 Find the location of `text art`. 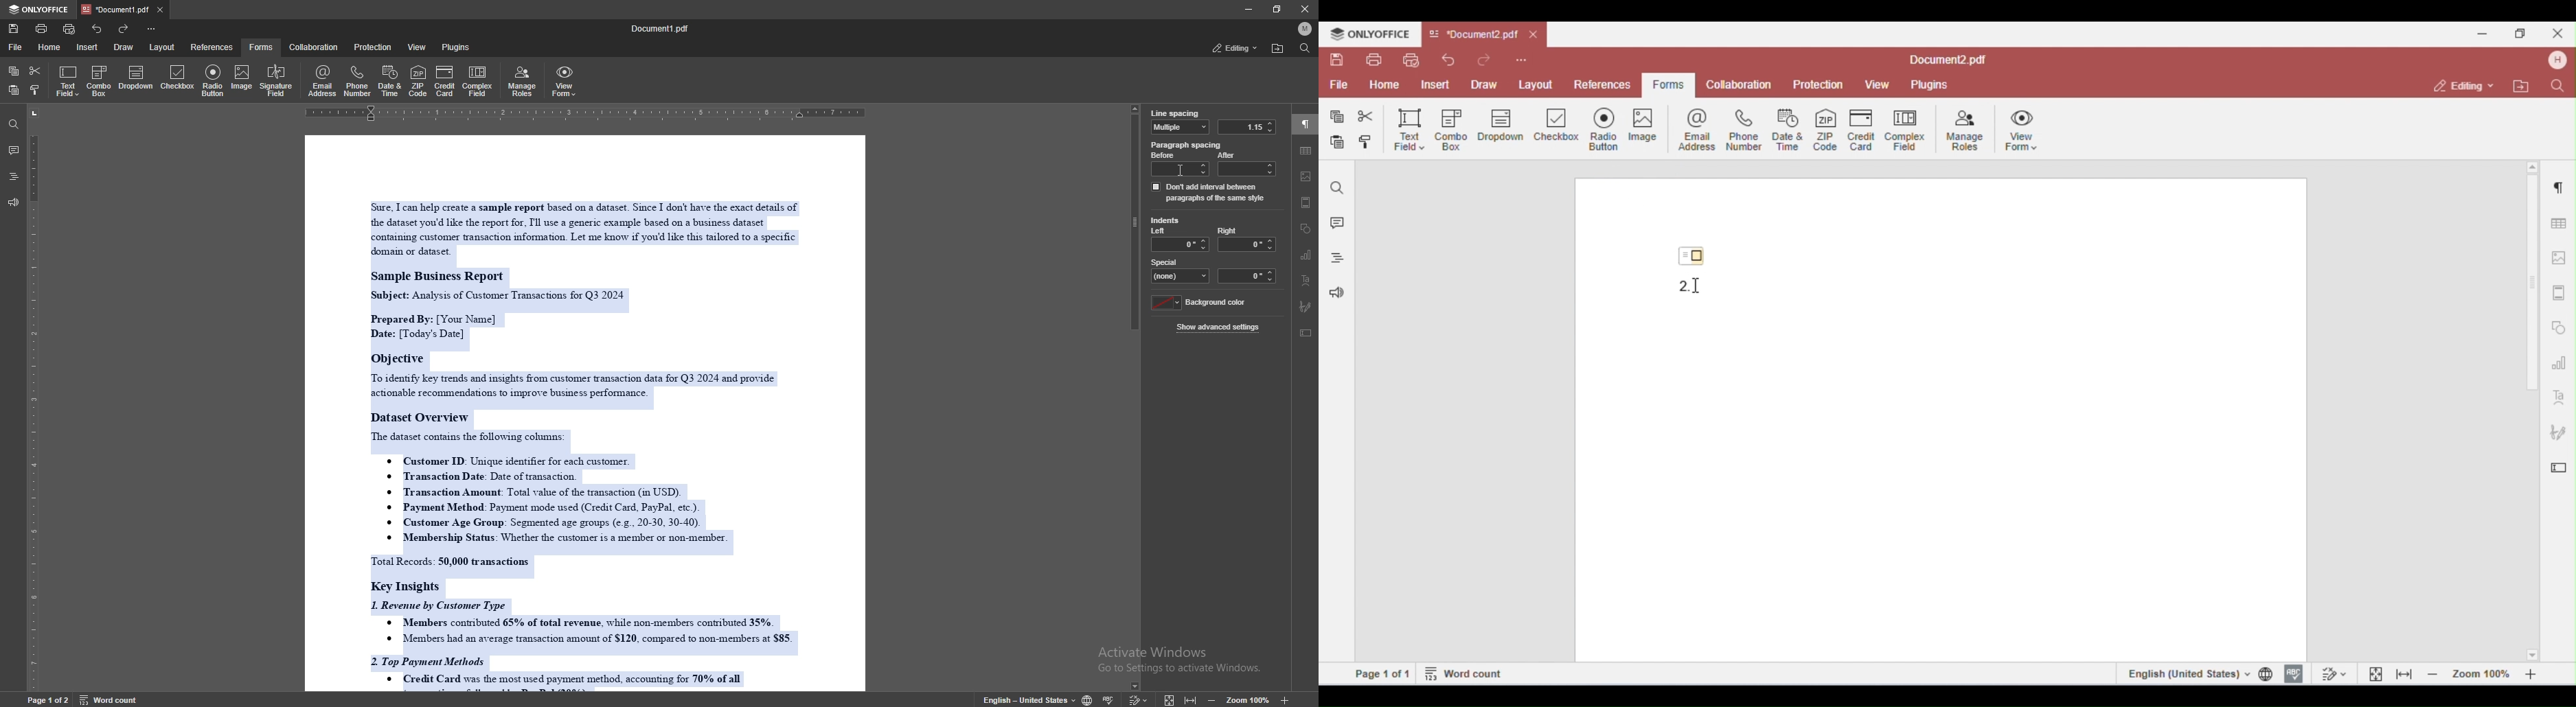

text art is located at coordinates (1305, 281).